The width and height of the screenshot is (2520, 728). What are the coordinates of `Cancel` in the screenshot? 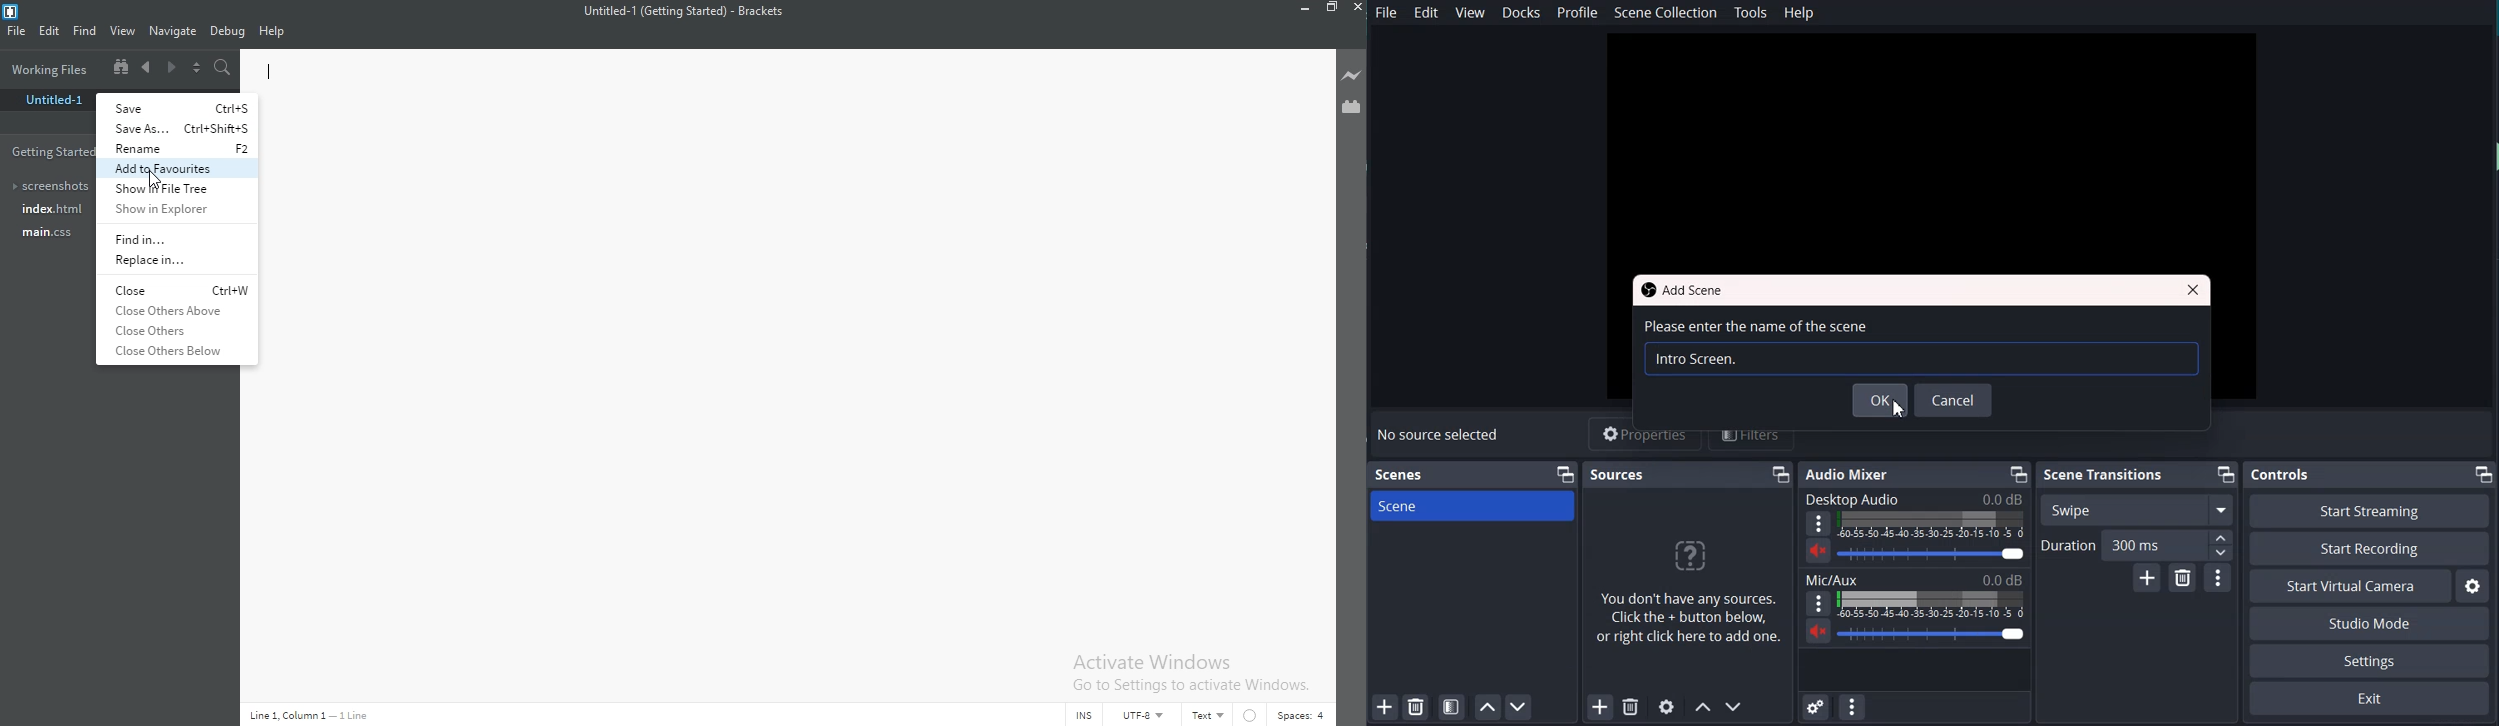 It's located at (1956, 400).